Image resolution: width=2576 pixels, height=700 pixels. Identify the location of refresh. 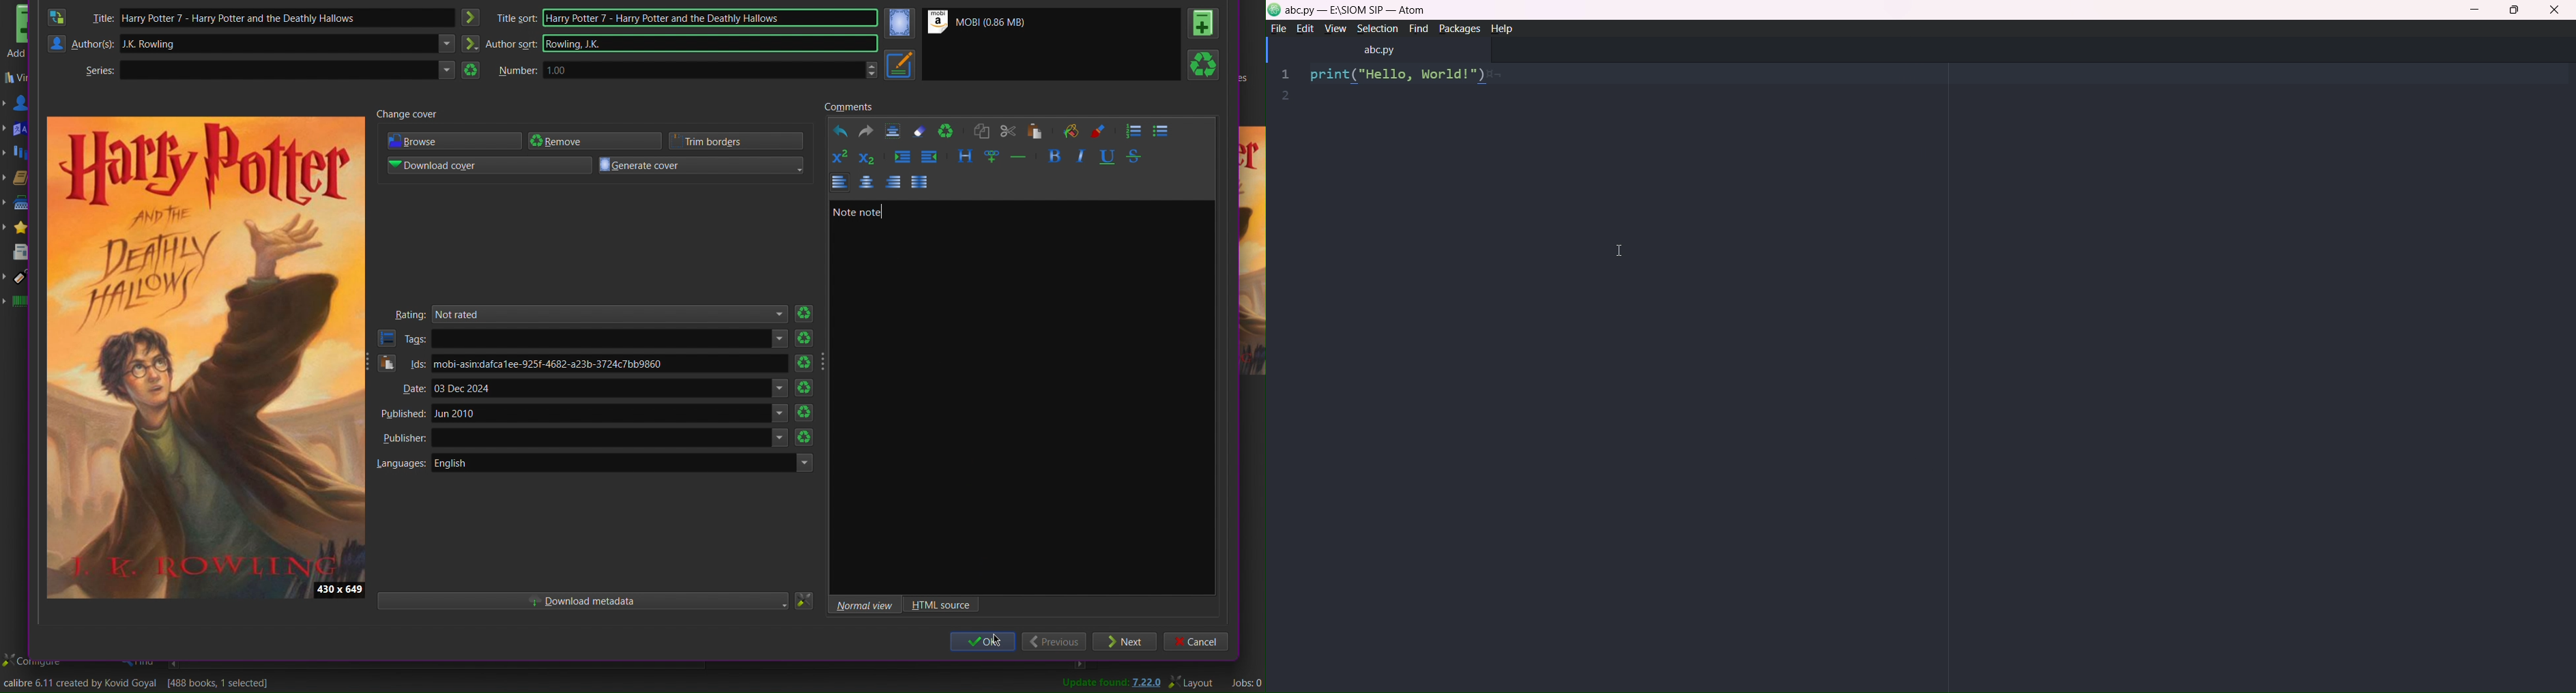
(806, 313).